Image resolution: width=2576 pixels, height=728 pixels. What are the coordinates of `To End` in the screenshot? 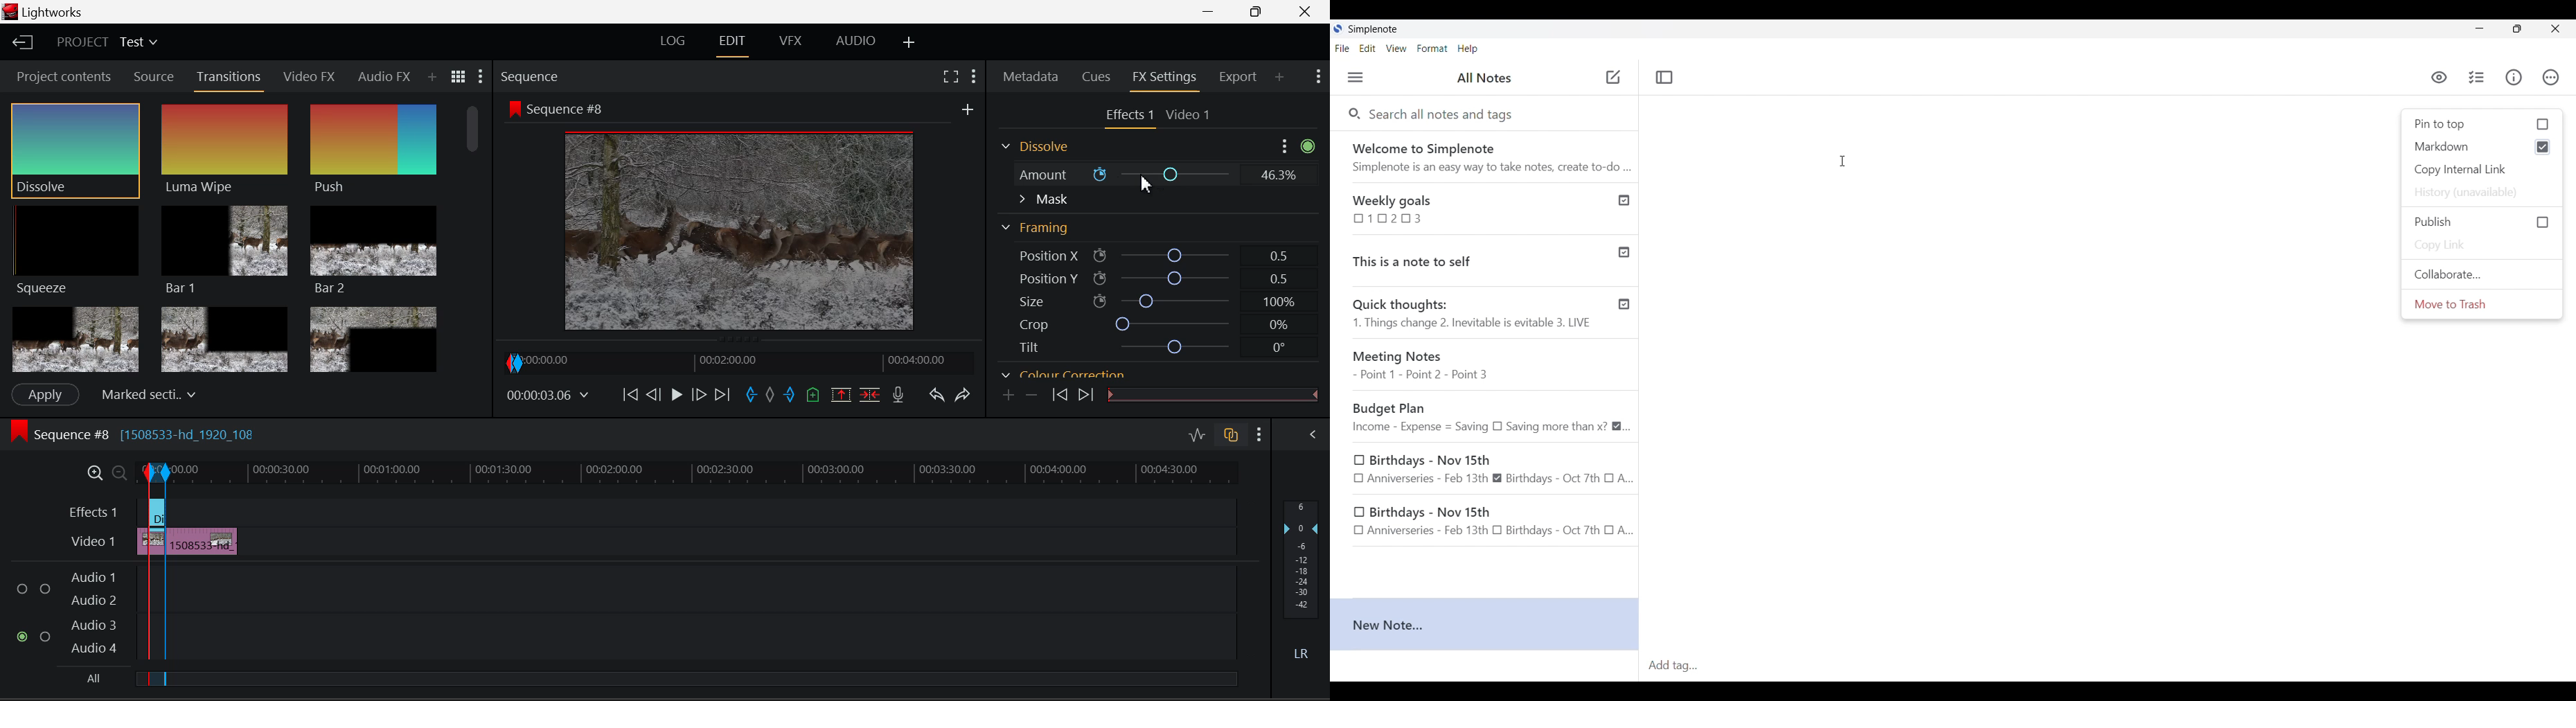 It's located at (723, 397).